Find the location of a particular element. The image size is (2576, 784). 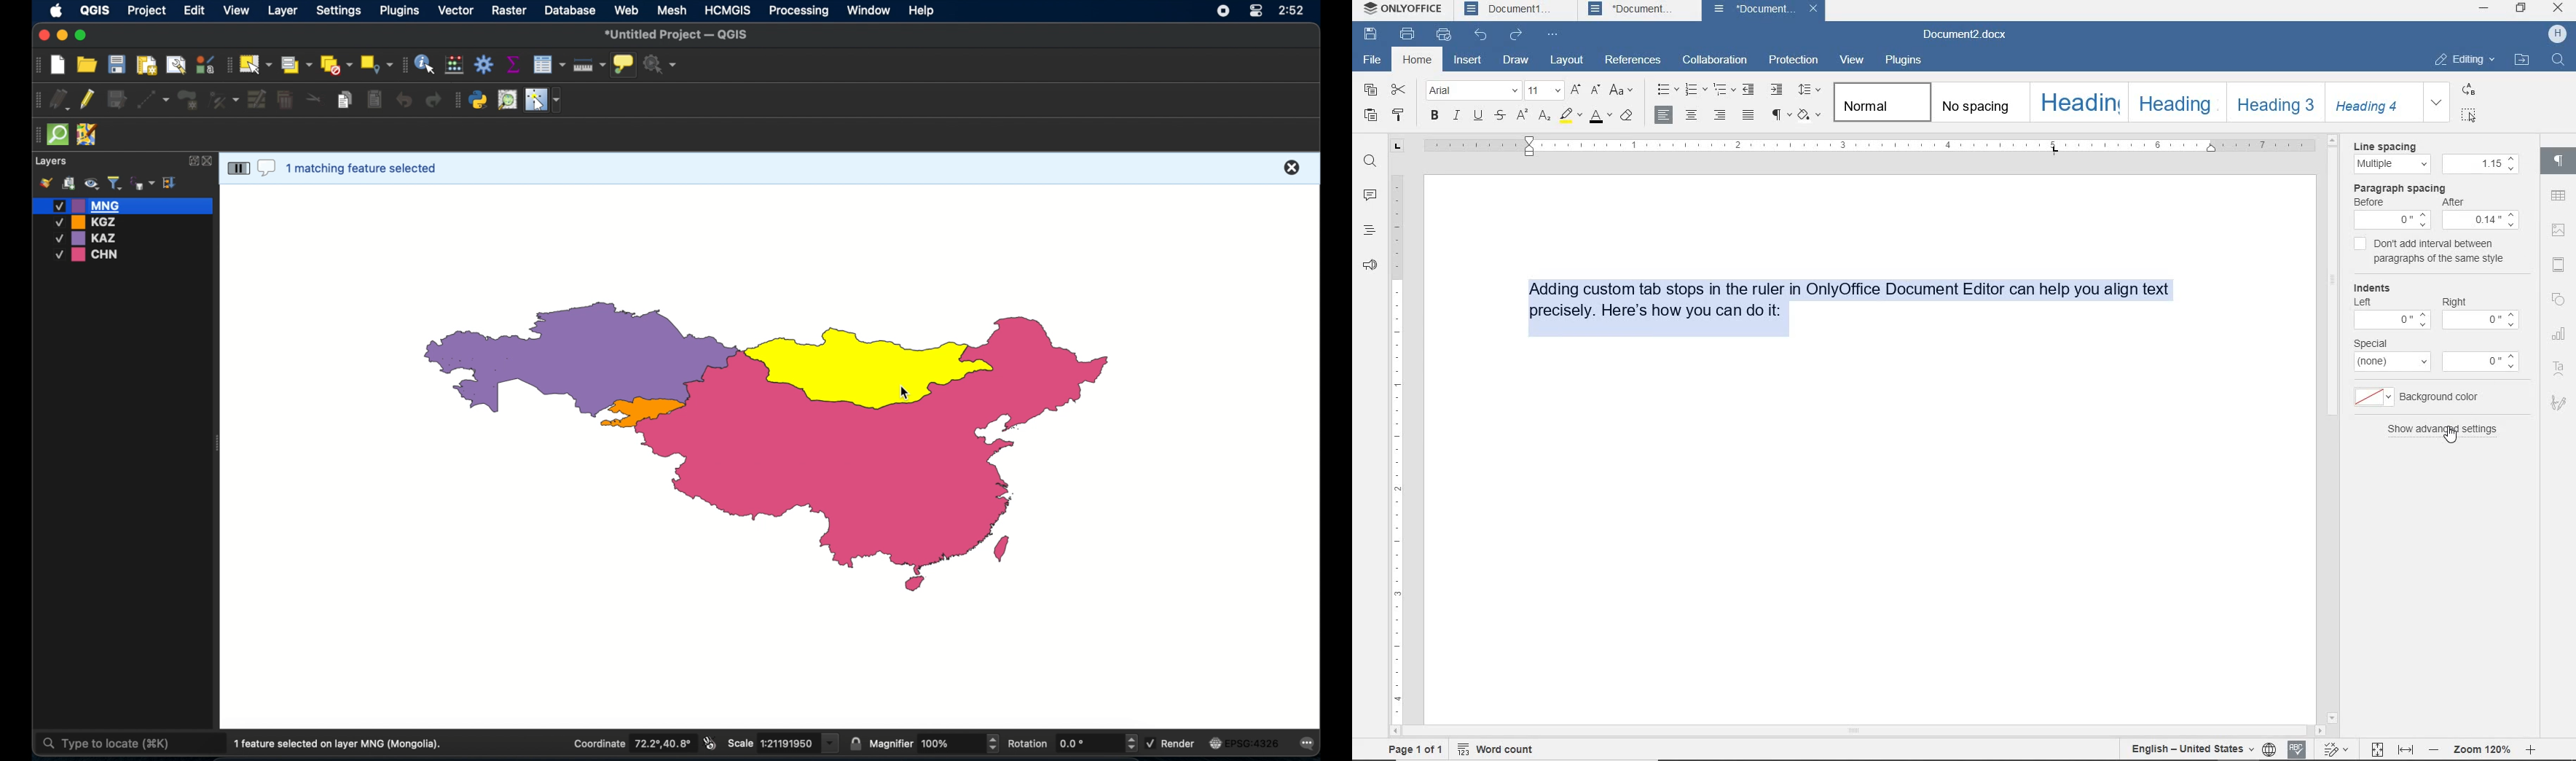

highlight color is located at coordinates (1570, 117).